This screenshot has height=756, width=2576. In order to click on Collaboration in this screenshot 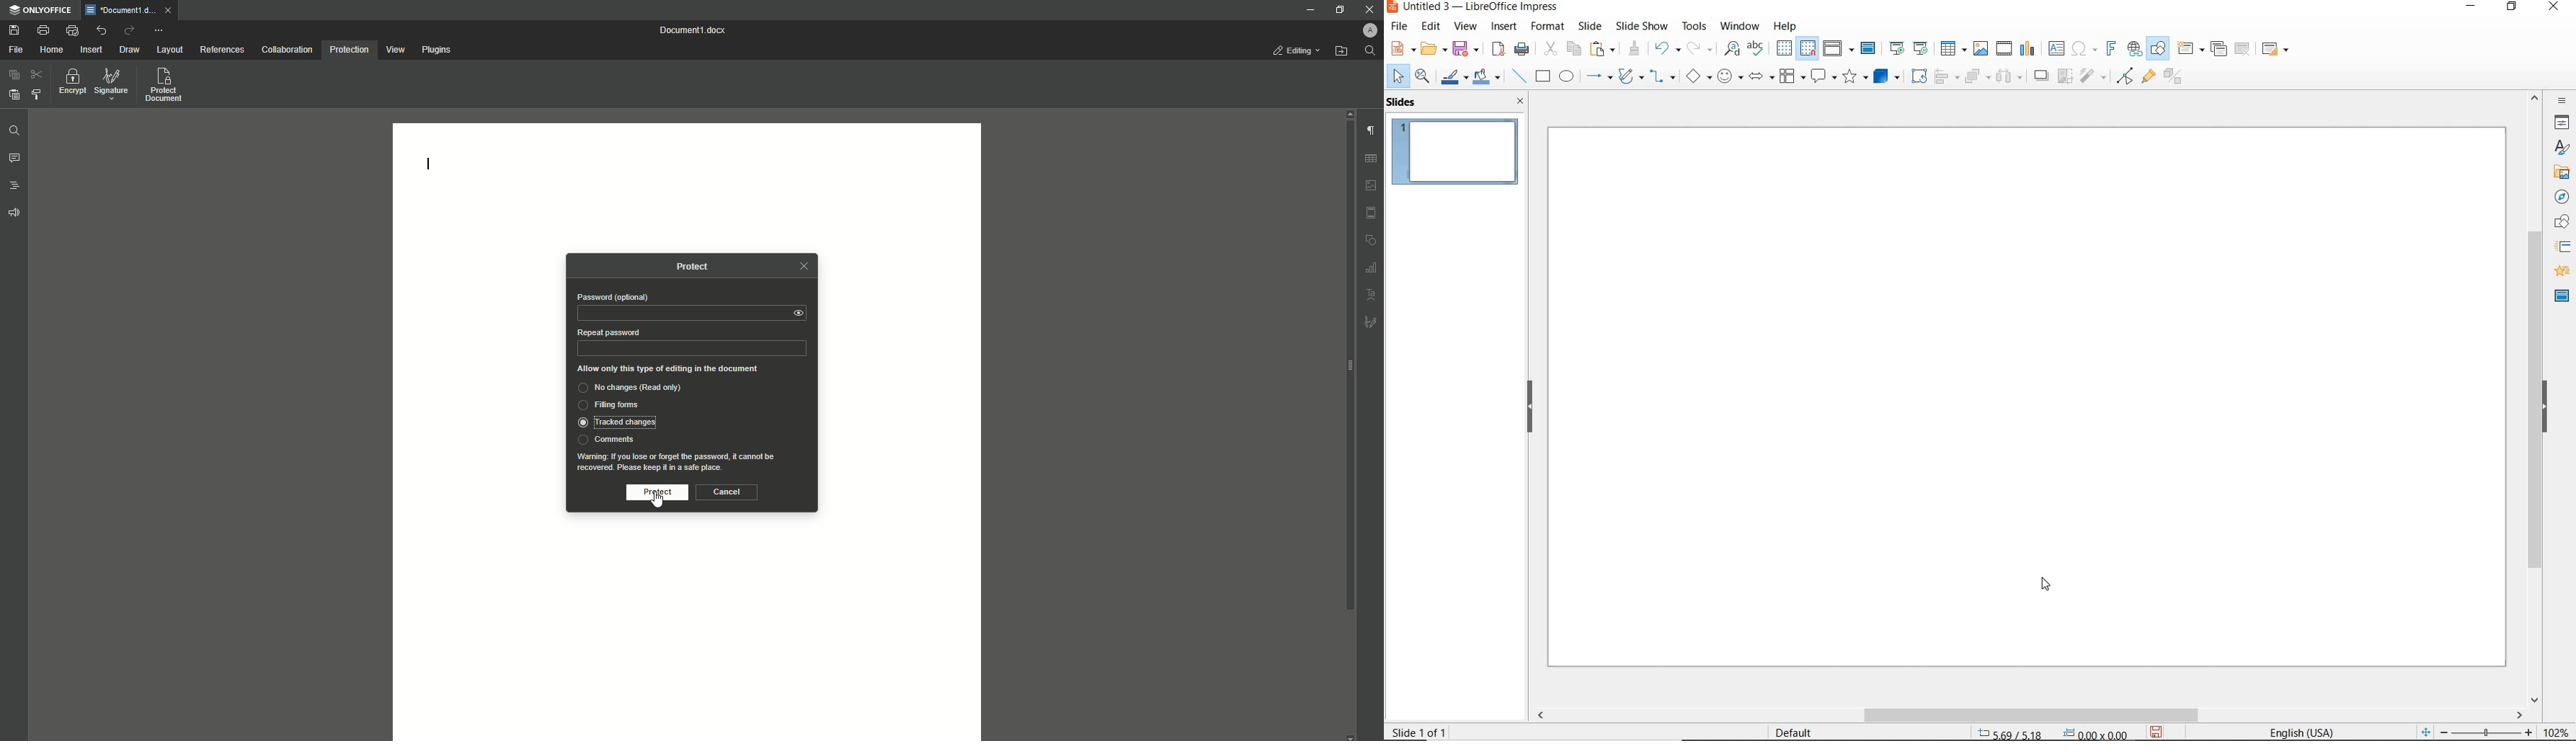, I will do `click(285, 50)`.